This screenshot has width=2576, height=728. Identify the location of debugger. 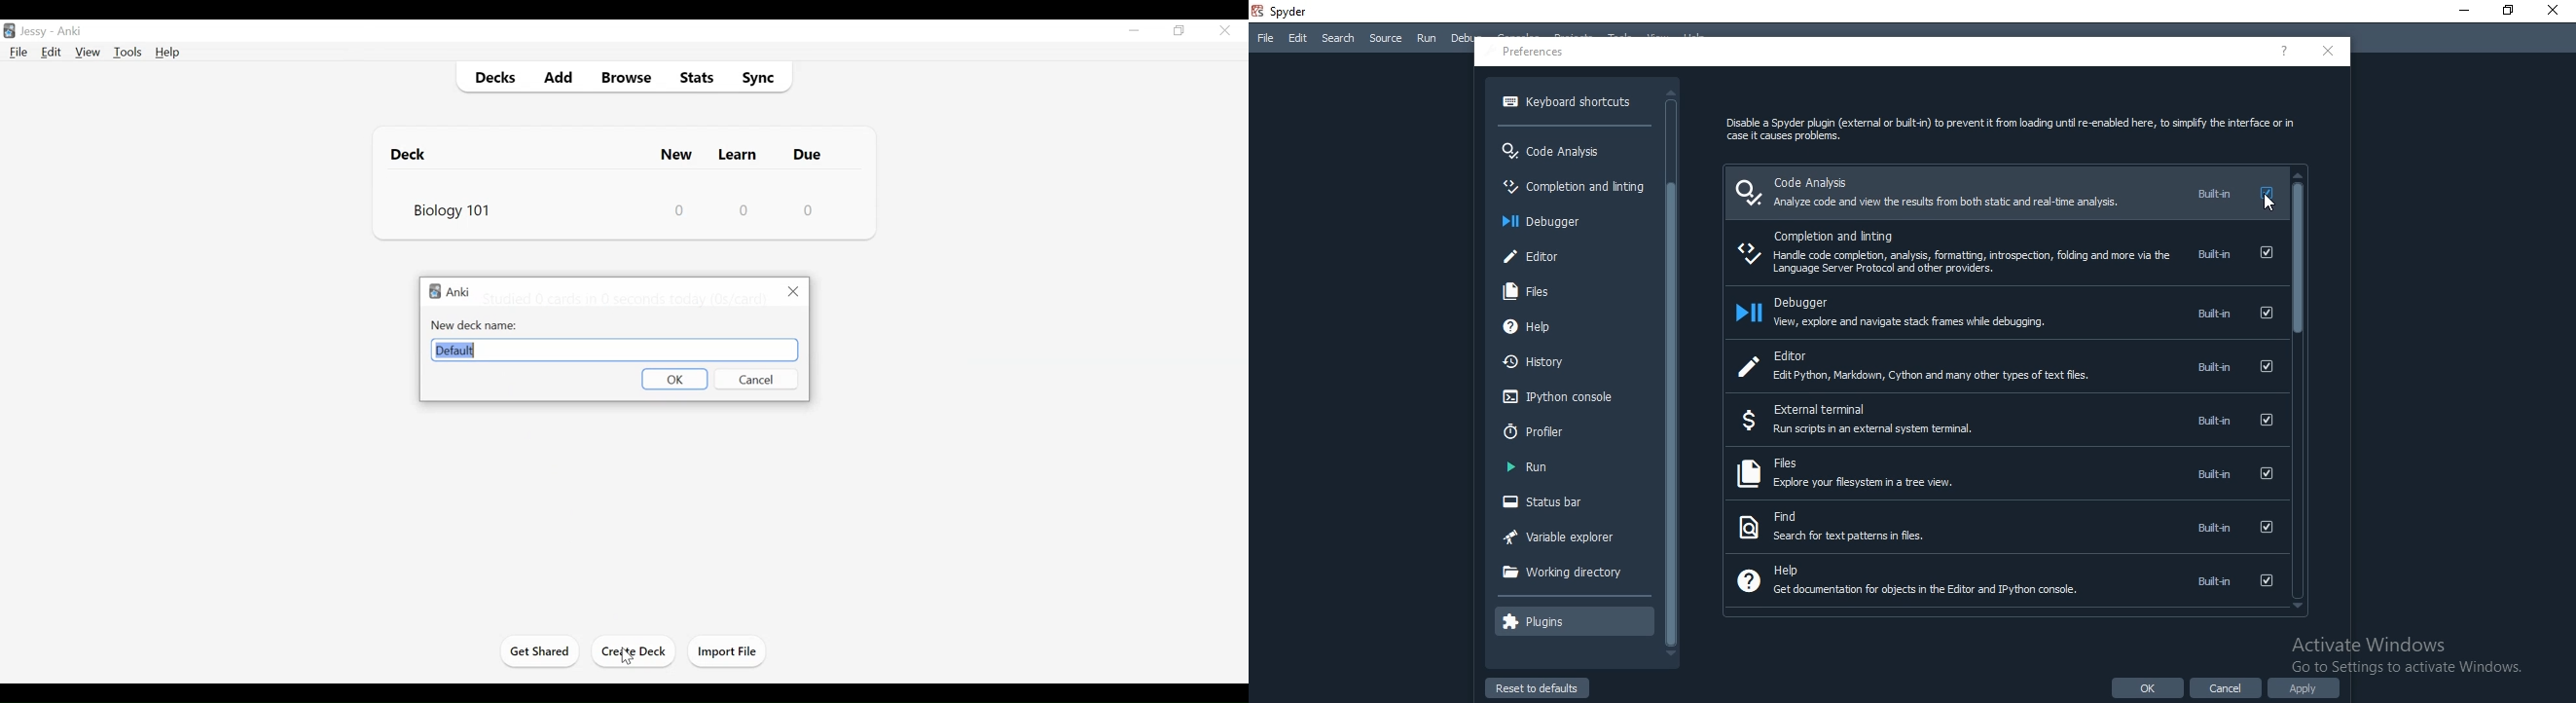
(1569, 220).